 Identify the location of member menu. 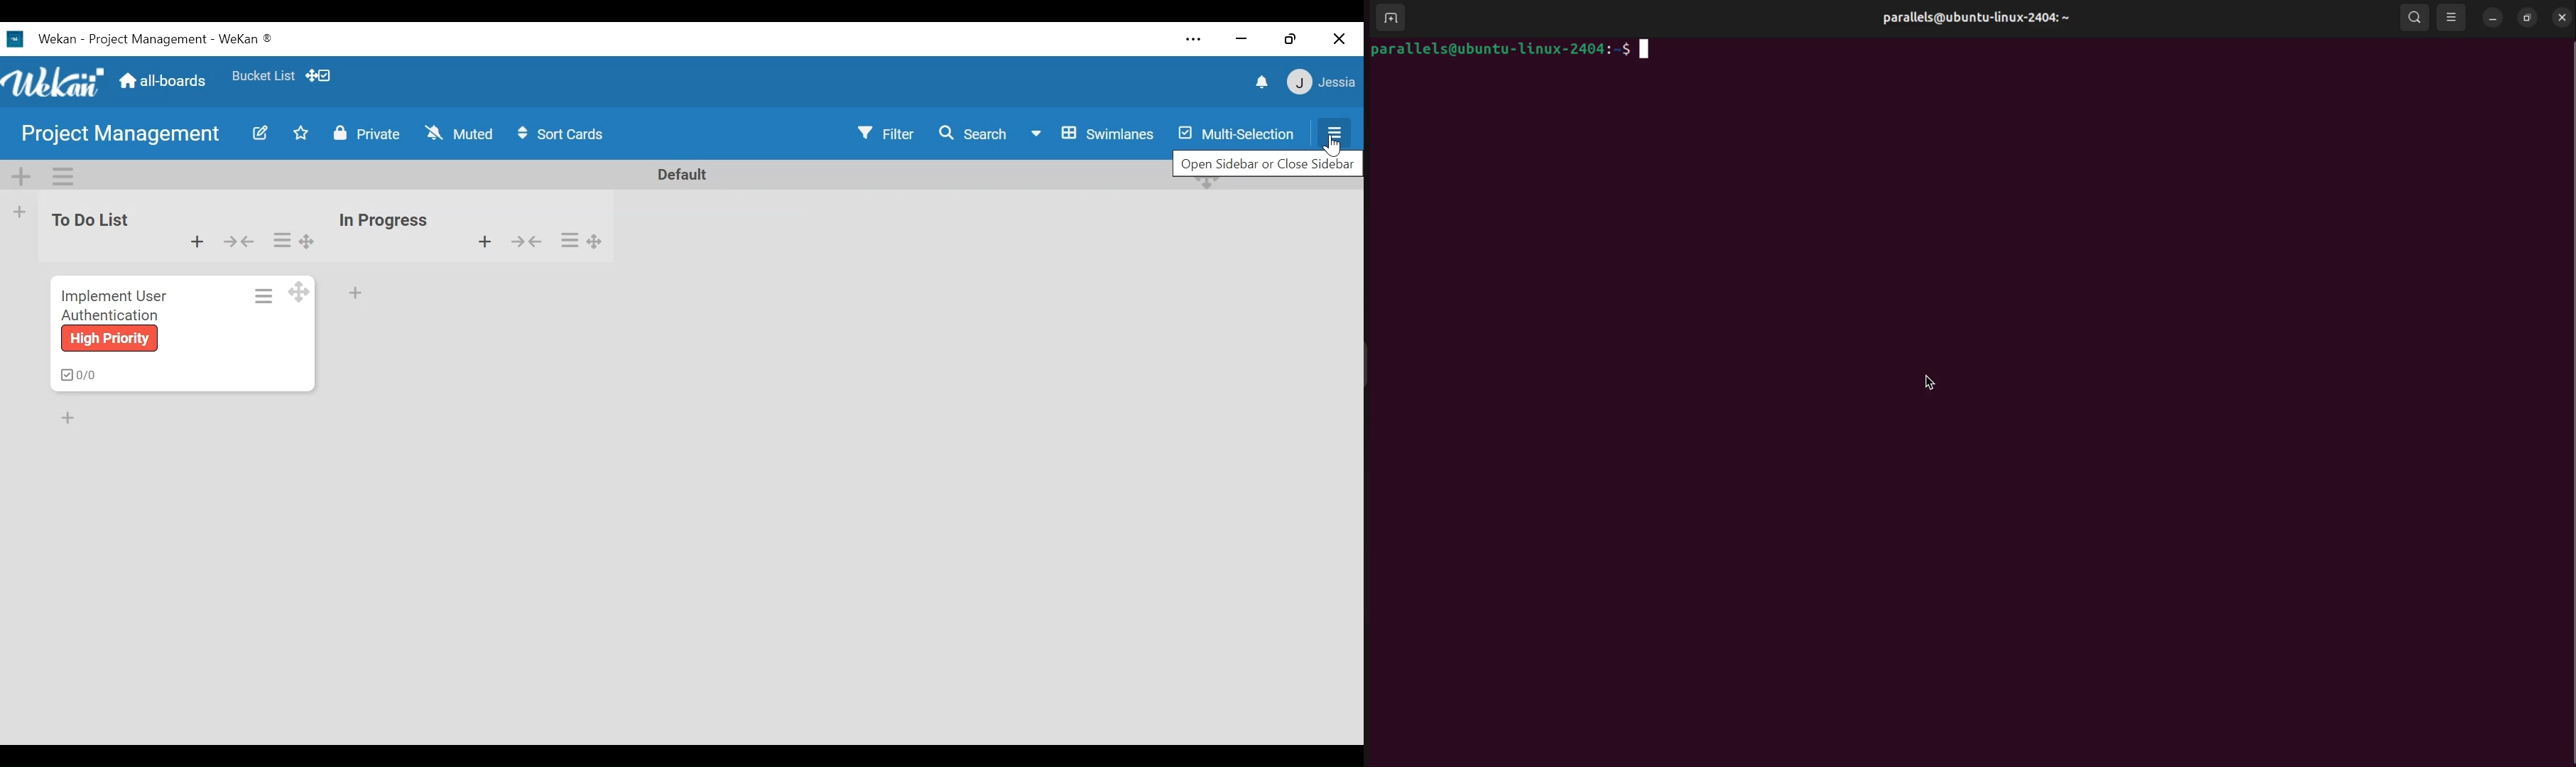
(1320, 80).